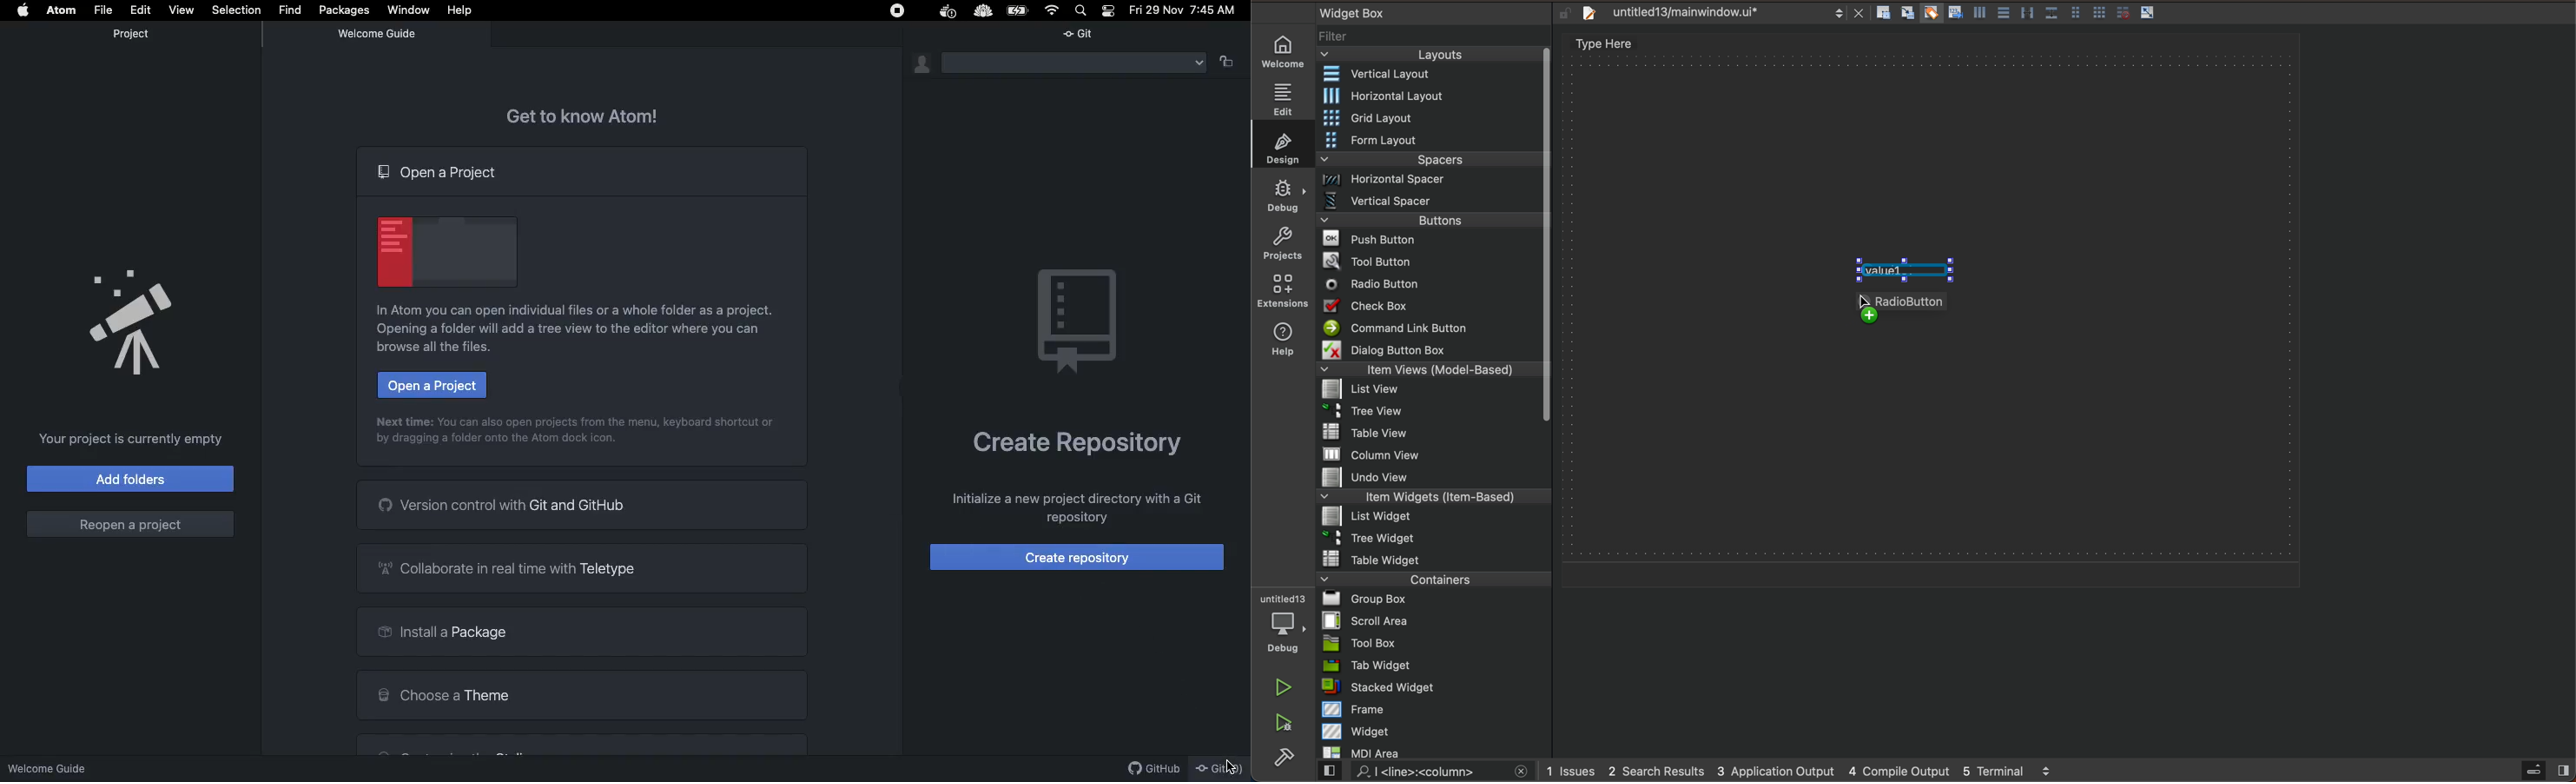  I want to click on dialong button, so click(1431, 352).